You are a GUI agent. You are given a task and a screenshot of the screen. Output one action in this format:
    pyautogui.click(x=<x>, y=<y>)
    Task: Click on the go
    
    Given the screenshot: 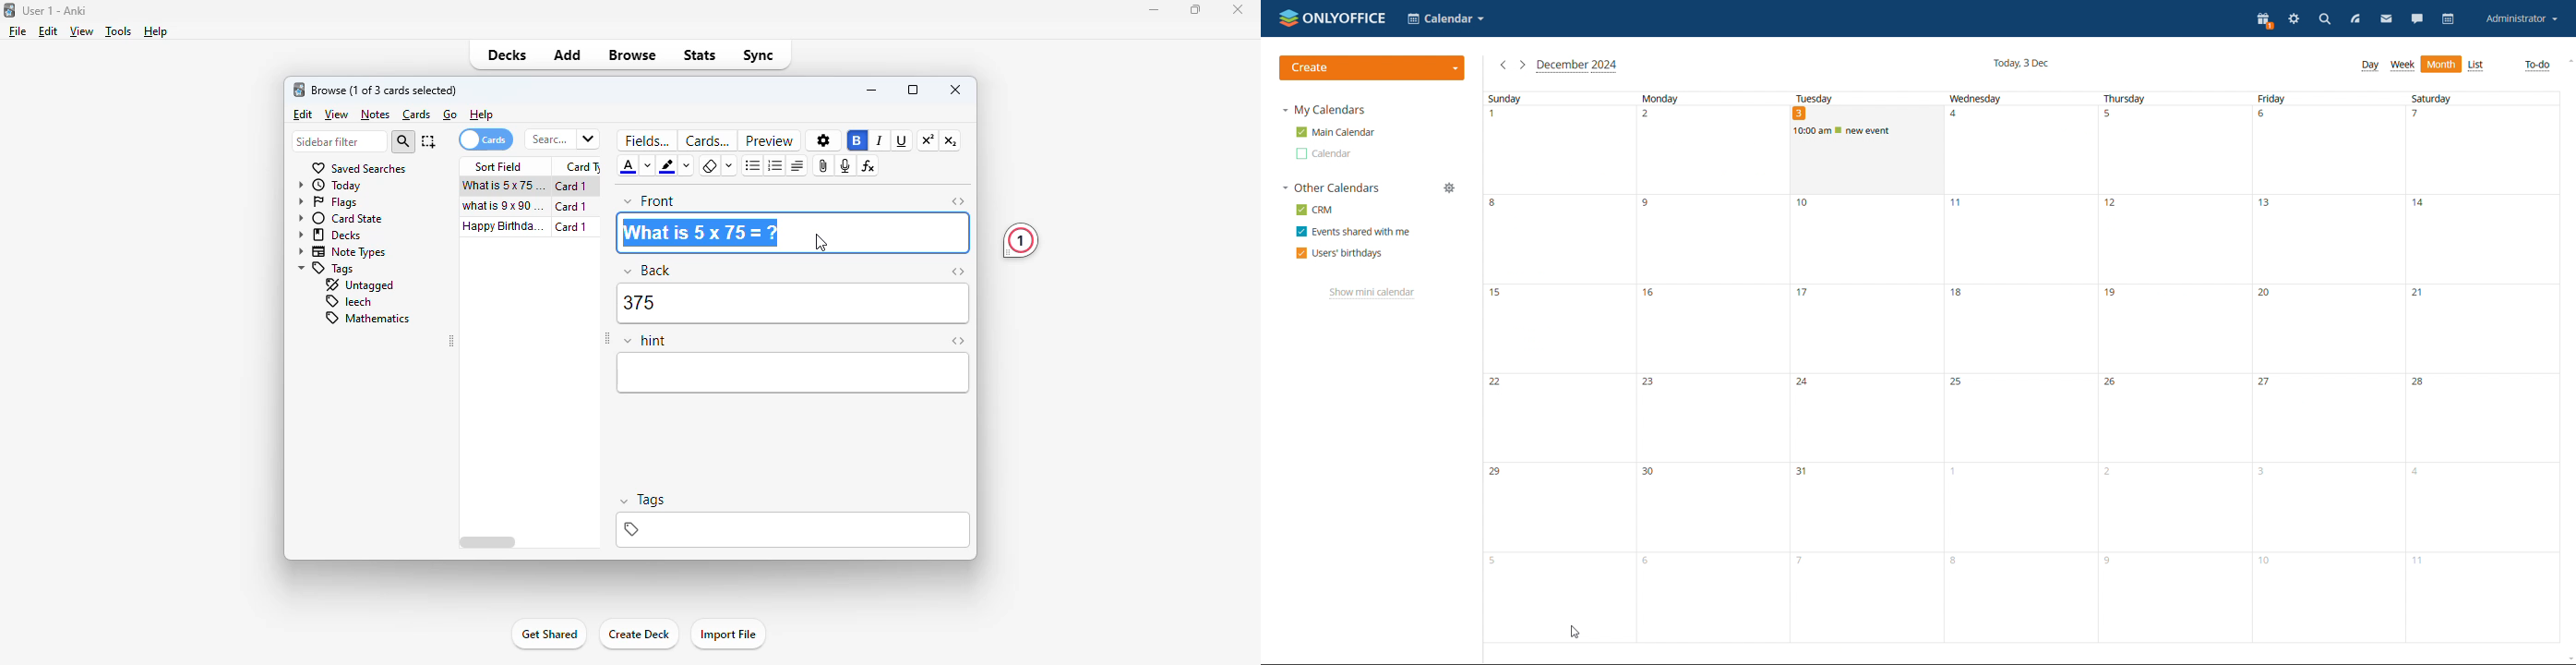 What is the action you would take?
    pyautogui.click(x=449, y=115)
    